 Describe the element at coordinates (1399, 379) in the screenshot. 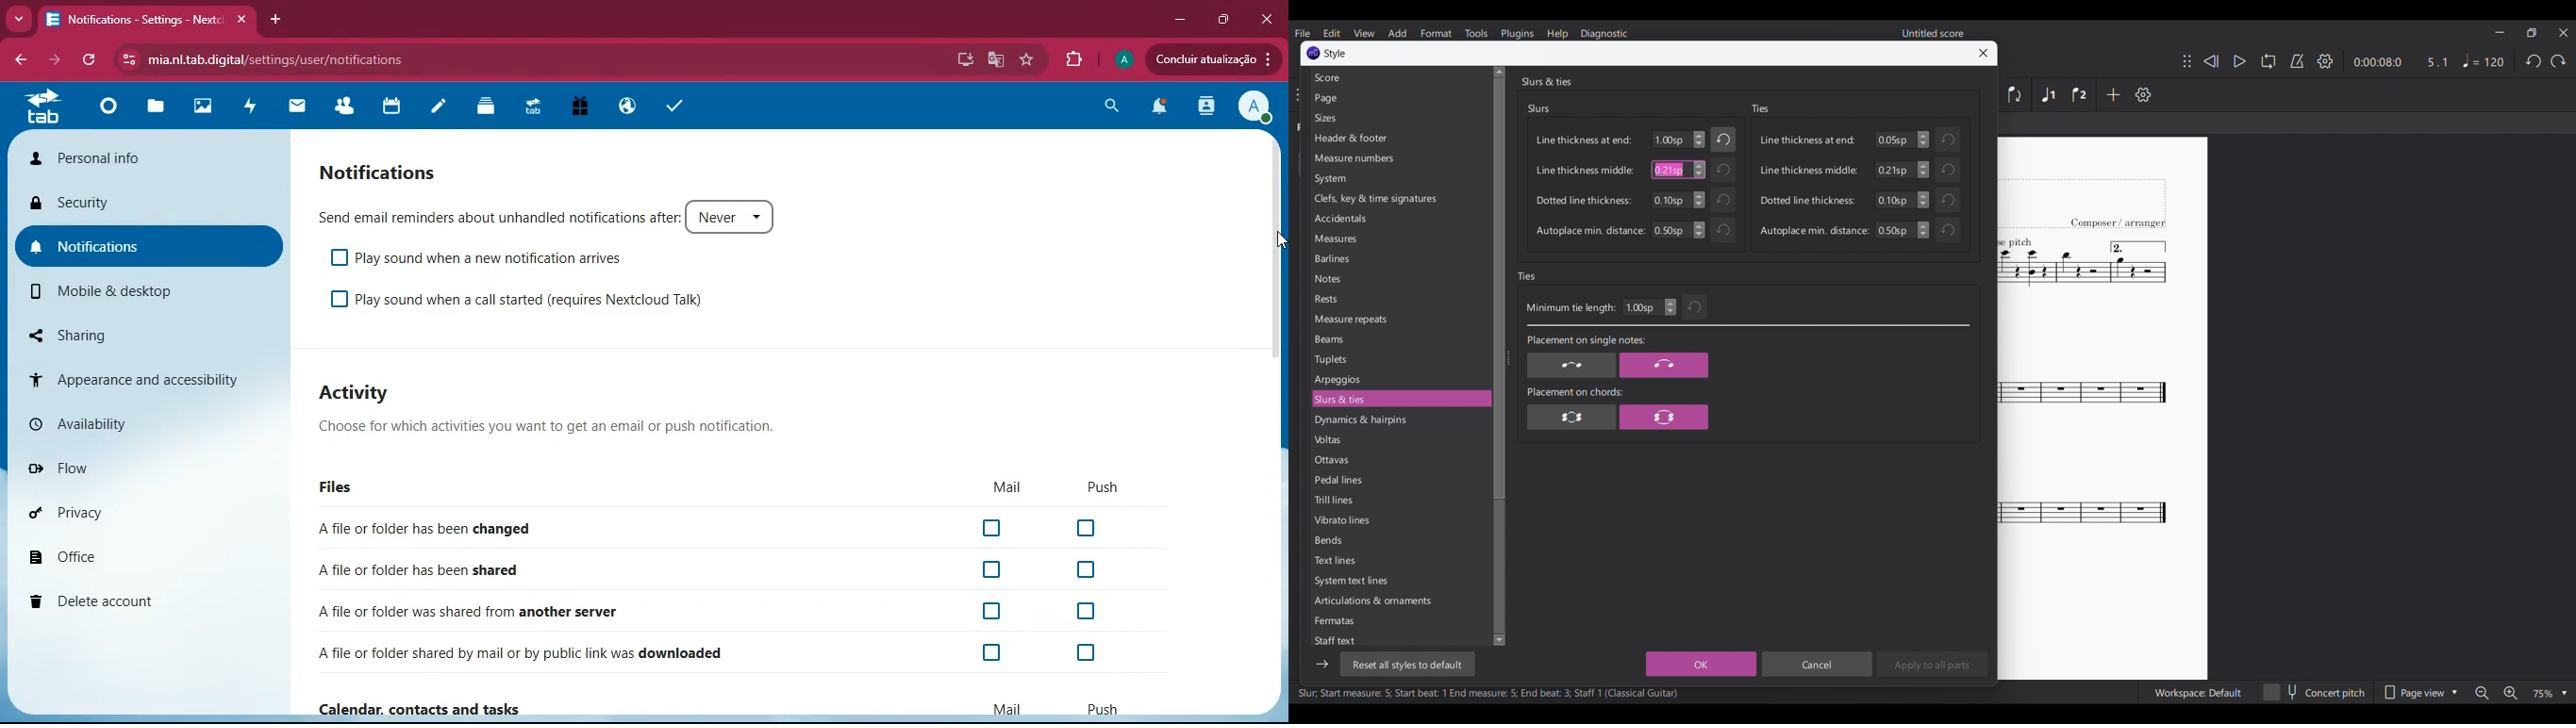

I see `Arpeggios` at that location.